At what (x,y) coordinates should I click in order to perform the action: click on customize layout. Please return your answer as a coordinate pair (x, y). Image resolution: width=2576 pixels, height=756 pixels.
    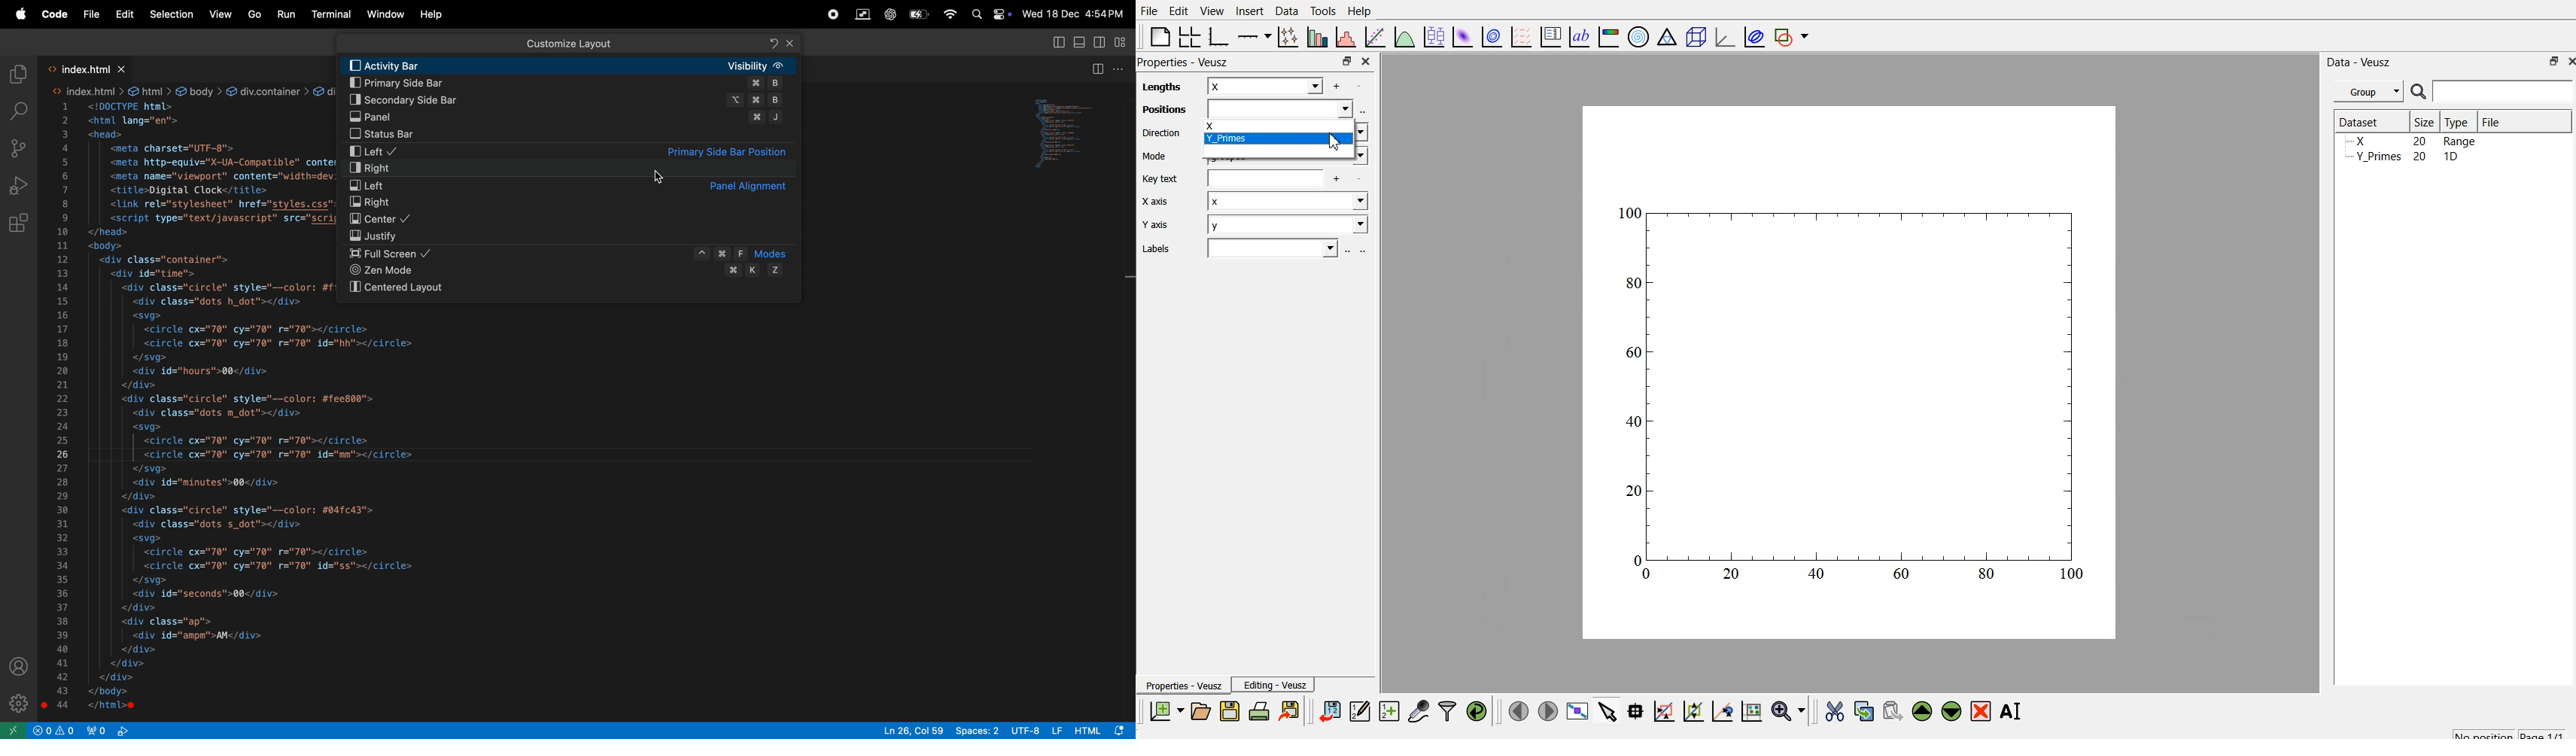
    Looking at the image, I should click on (1122, 42).